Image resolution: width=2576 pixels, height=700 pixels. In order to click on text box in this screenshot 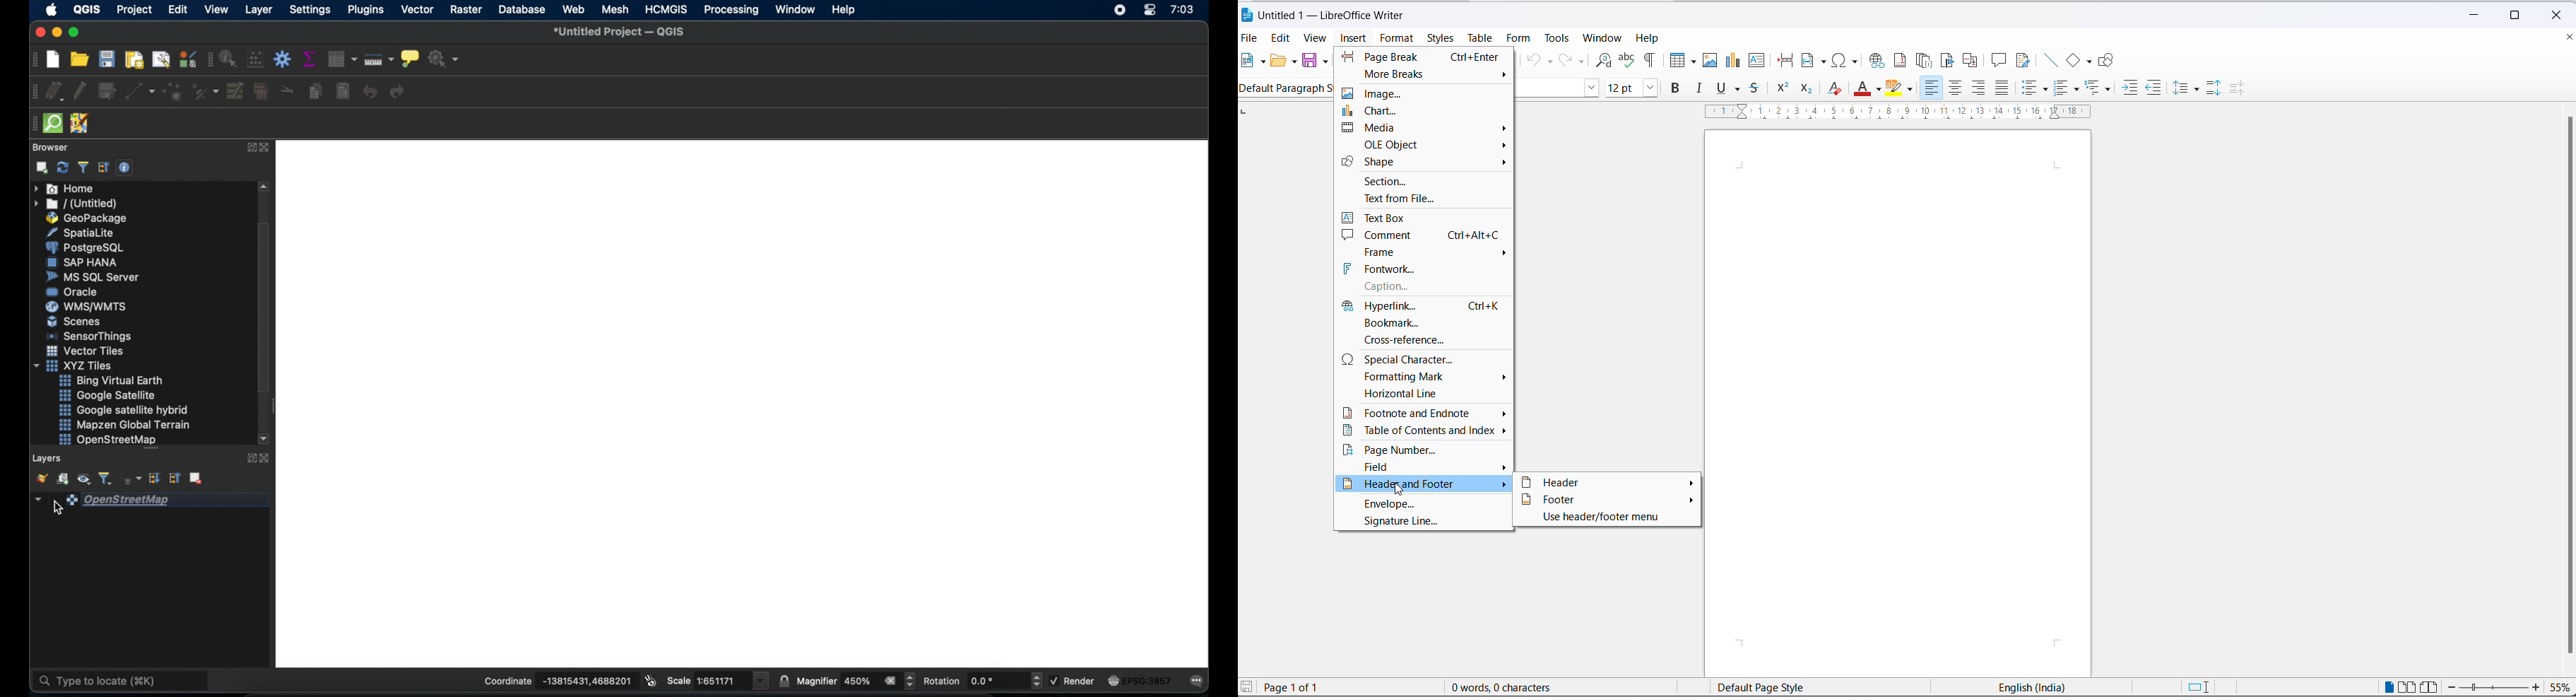, I will do `click(1427, 218)`.